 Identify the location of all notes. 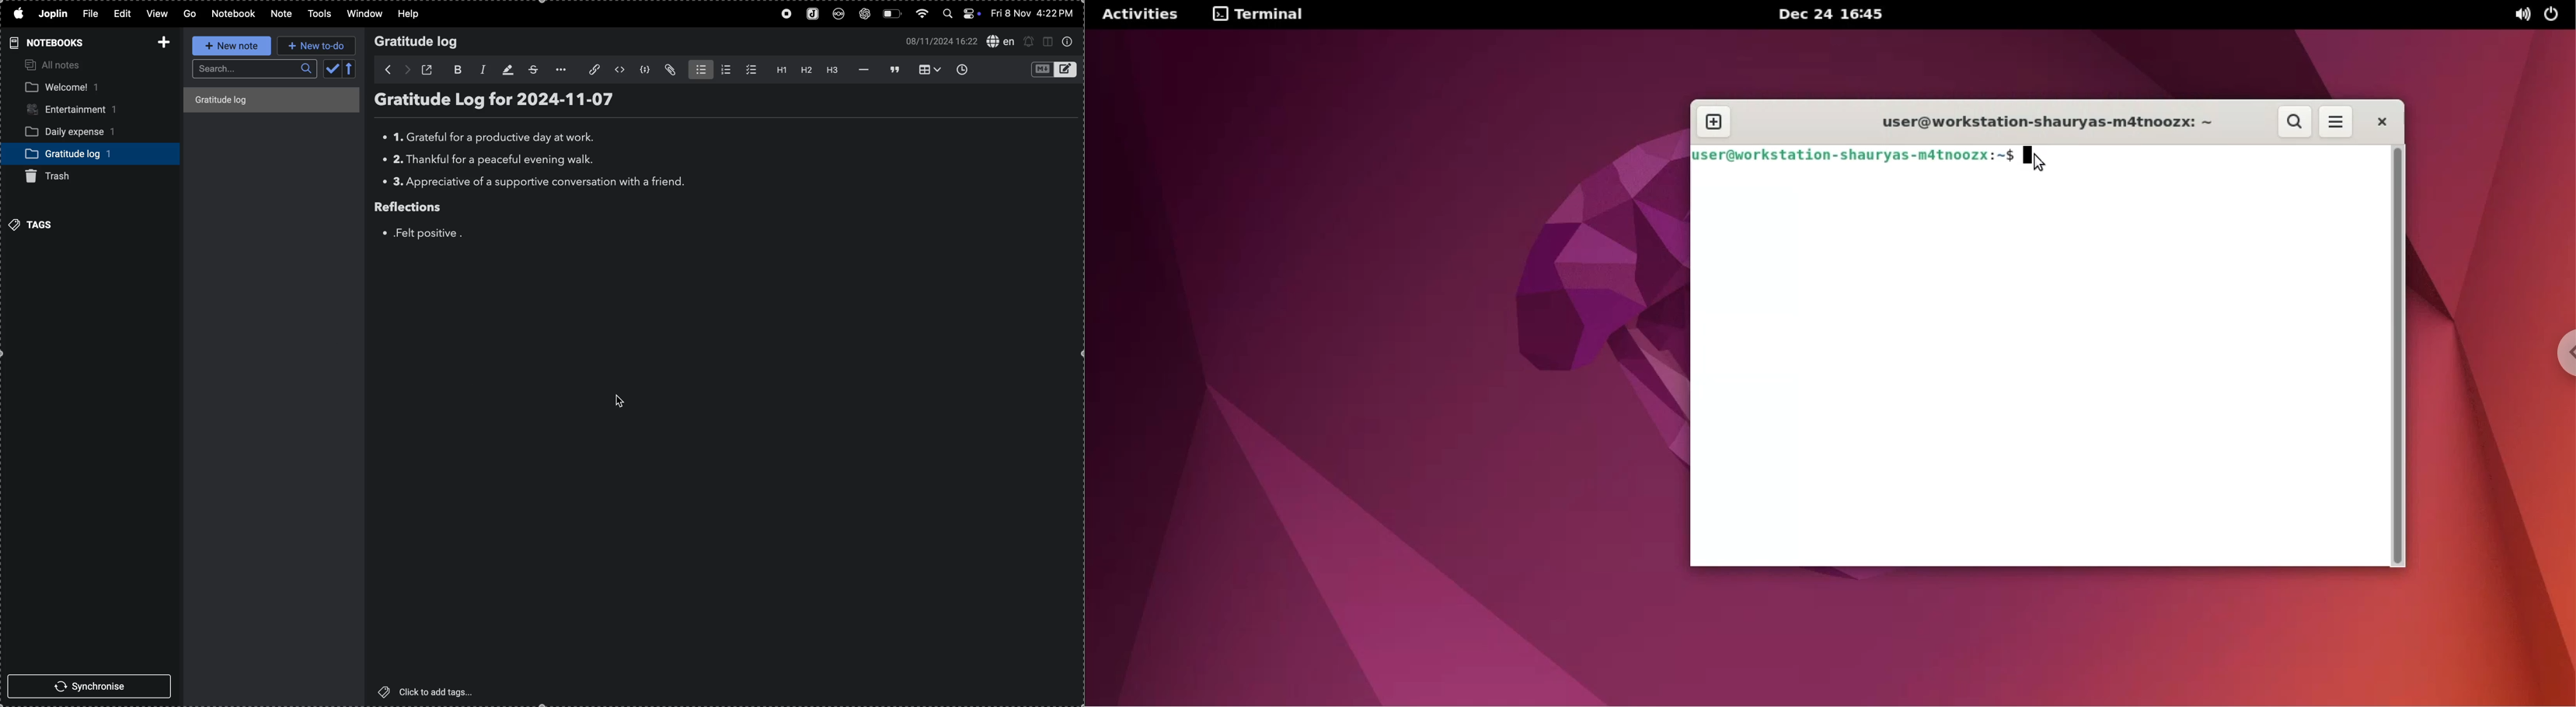
(51, 65).